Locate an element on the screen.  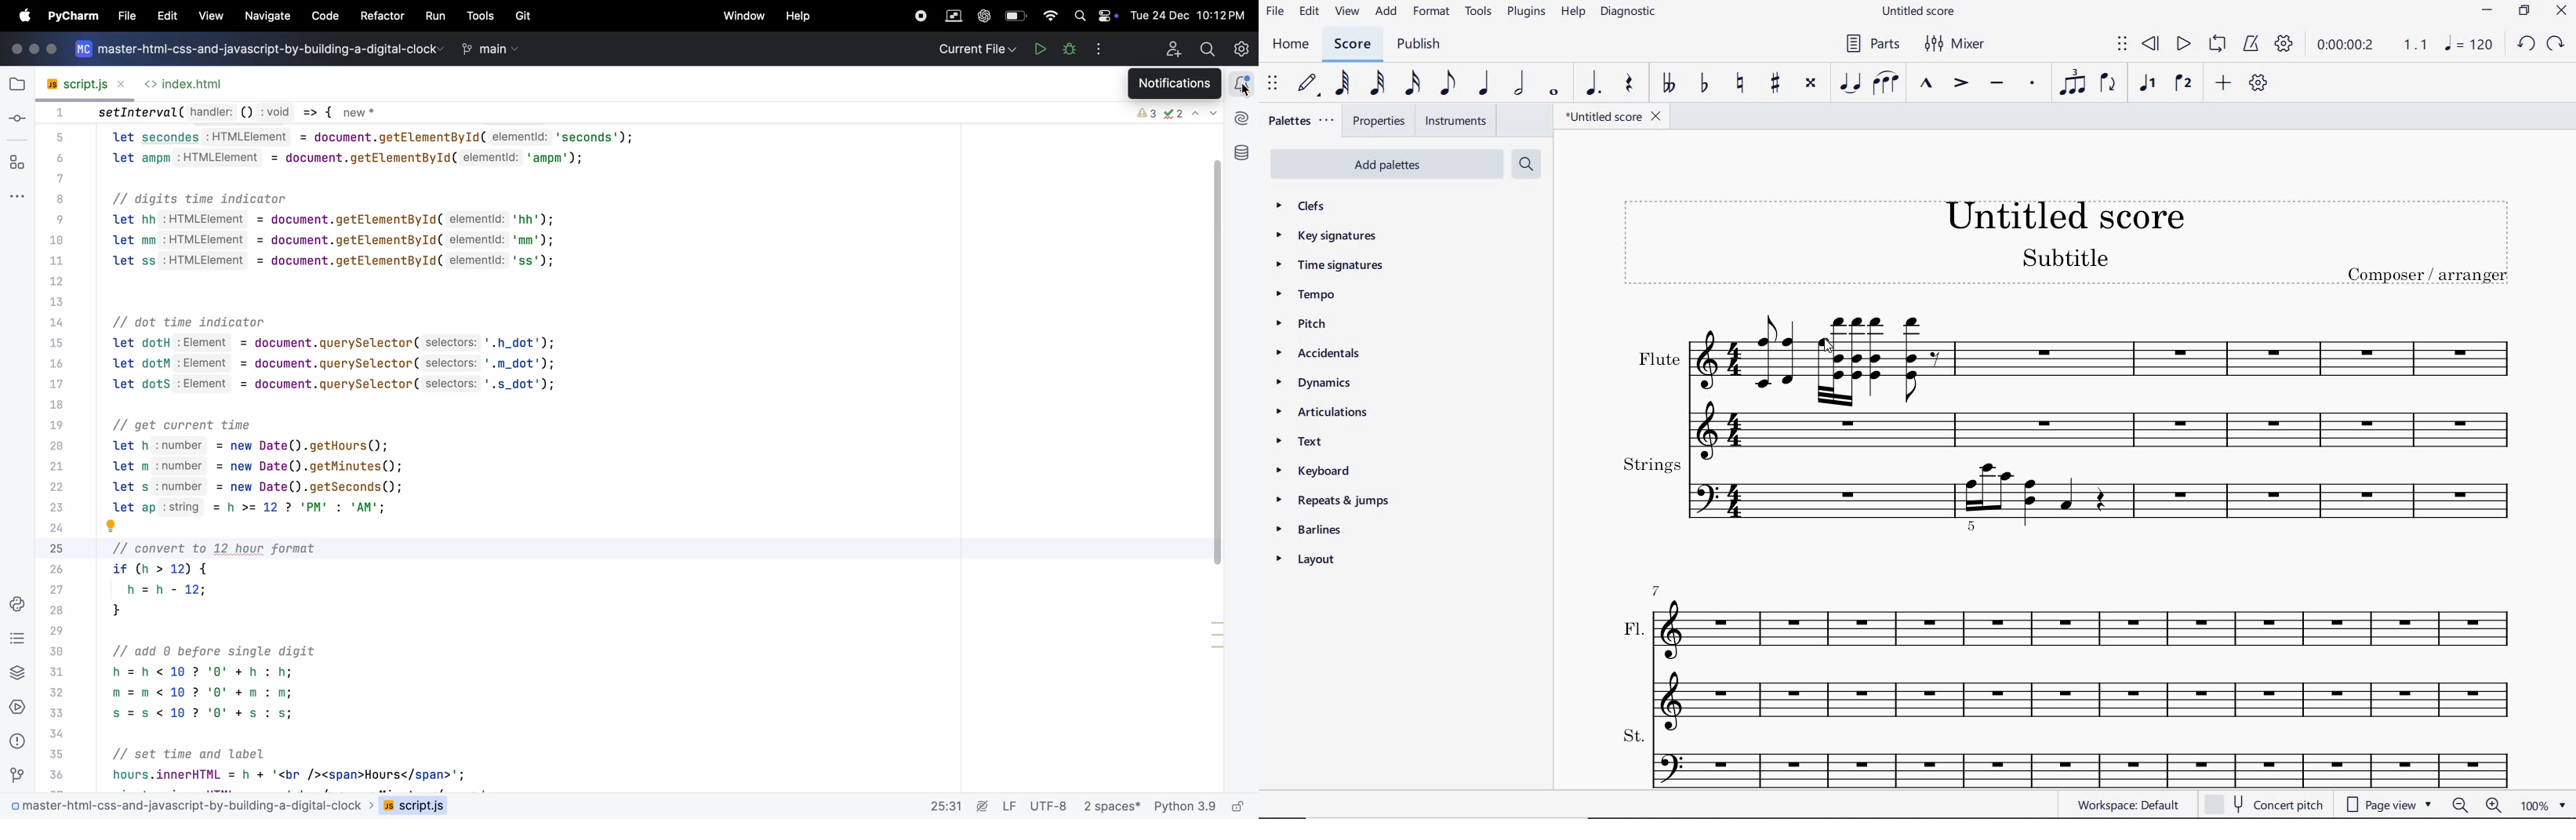
PLUGINS is located at coordinates (1525, 11).